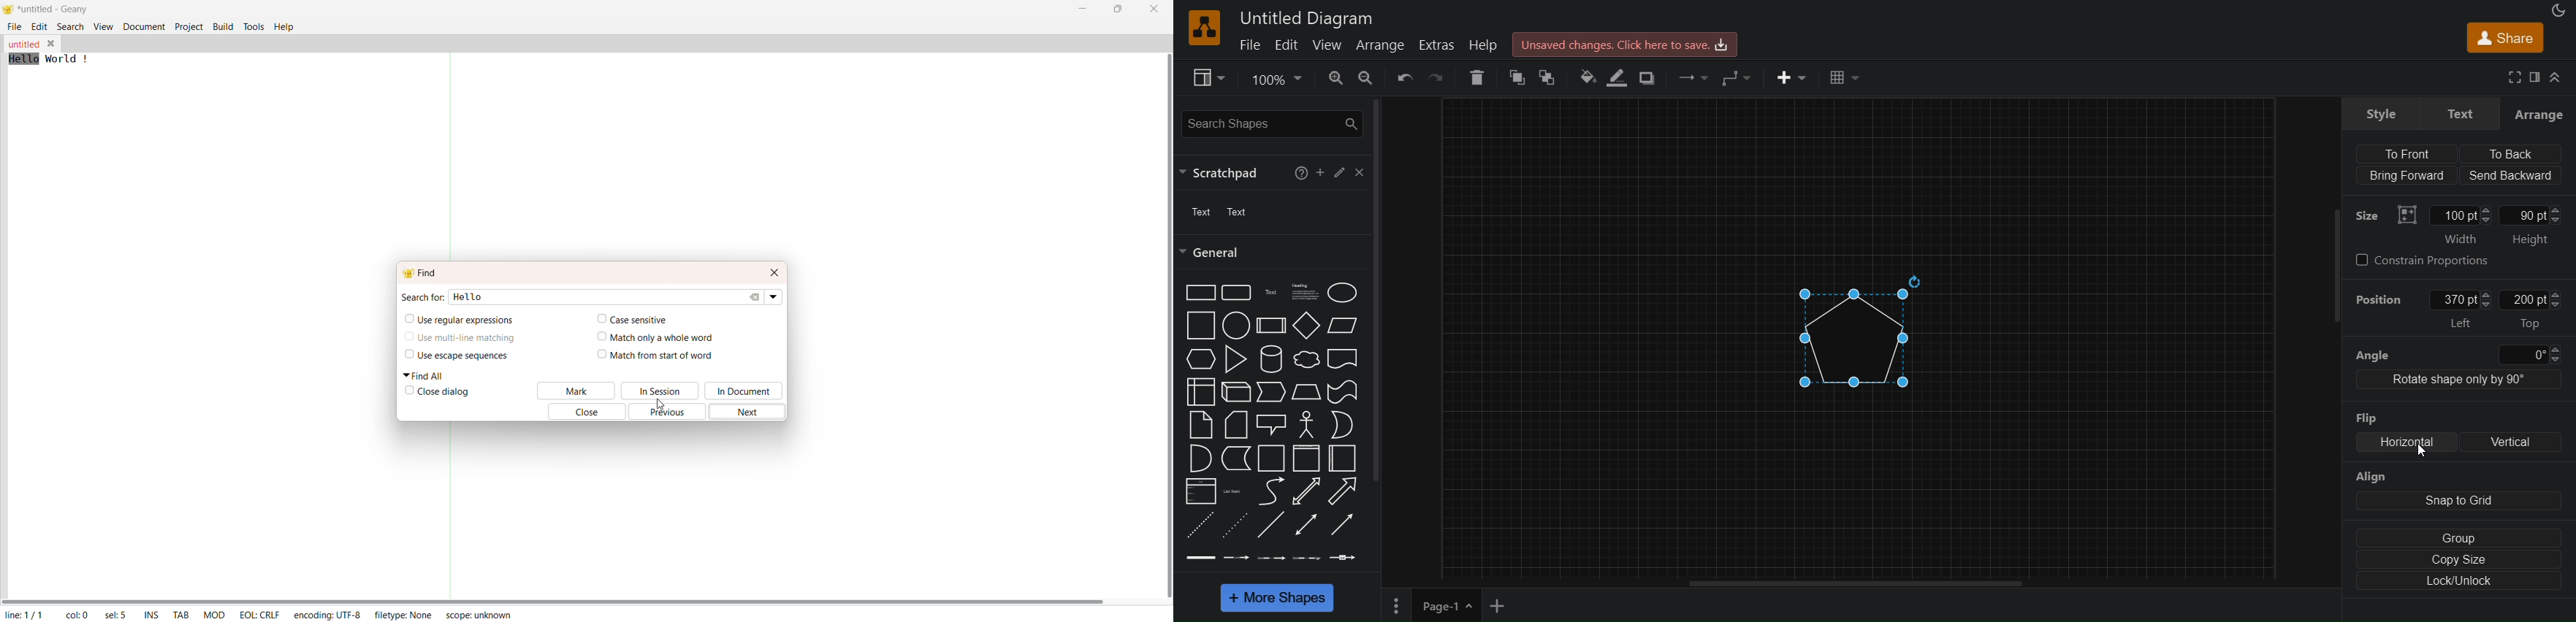  What do you see at coordinates (1483, 45) in the screenshot?
I see `help` at bounding box center [1483, 45].